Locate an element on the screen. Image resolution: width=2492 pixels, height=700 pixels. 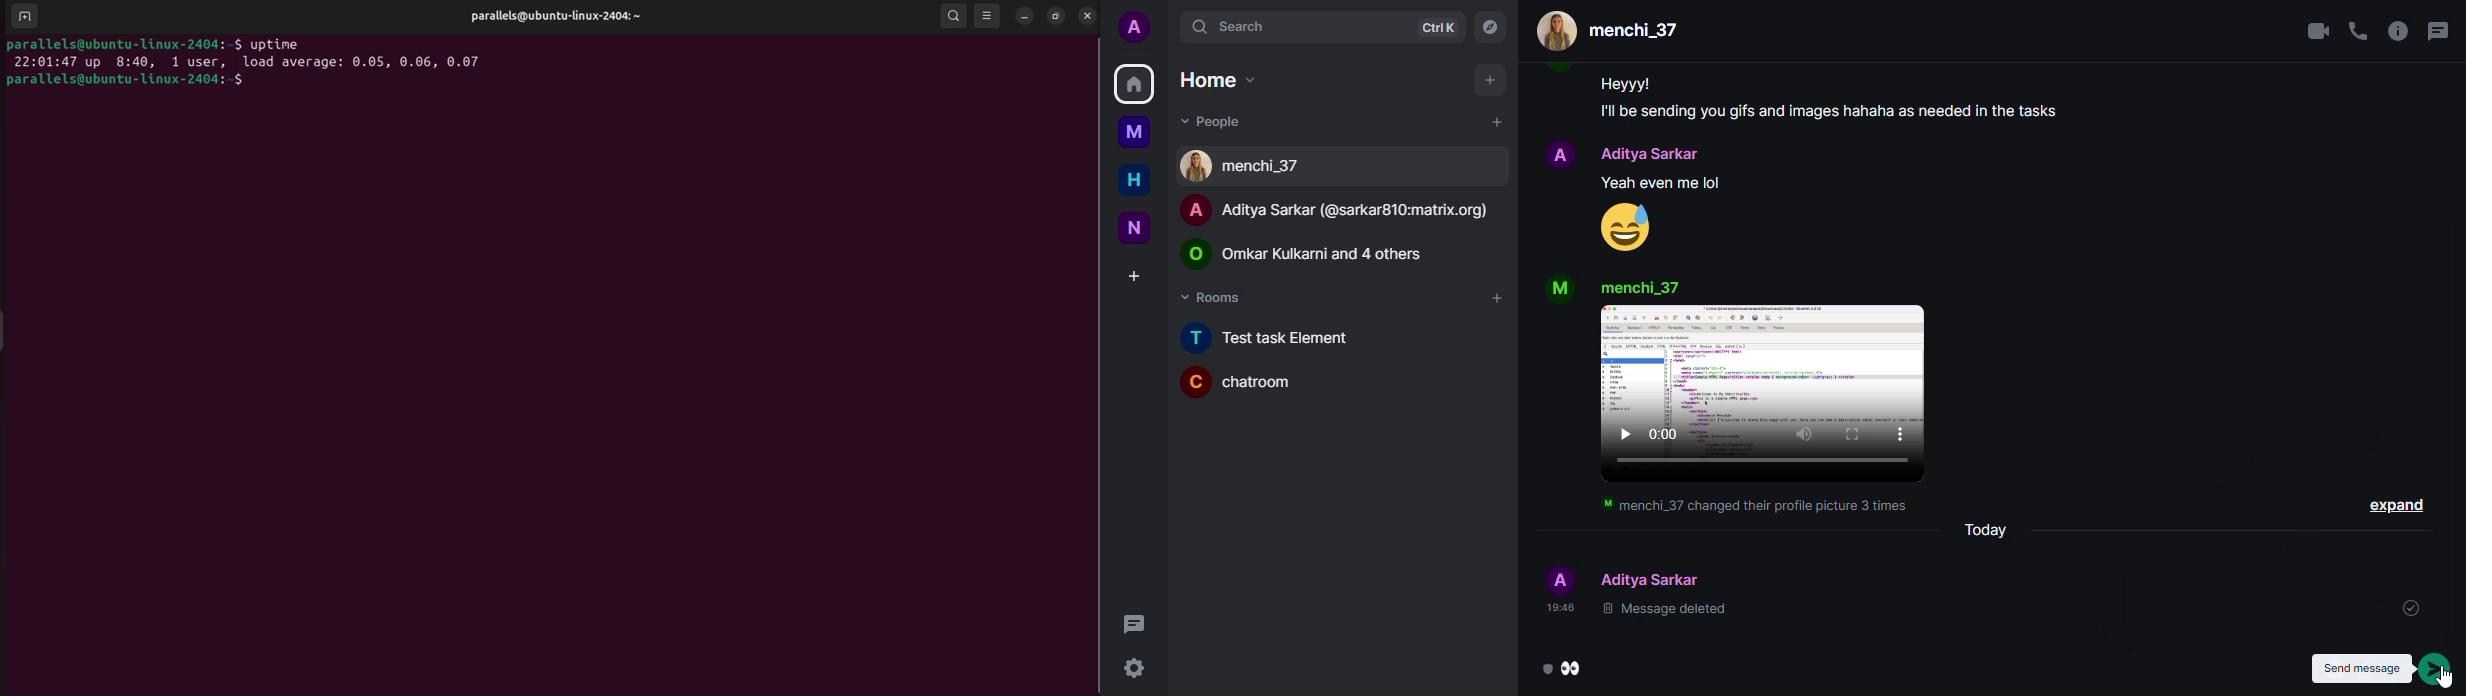
emoji is located at coordinates (1625, 227).